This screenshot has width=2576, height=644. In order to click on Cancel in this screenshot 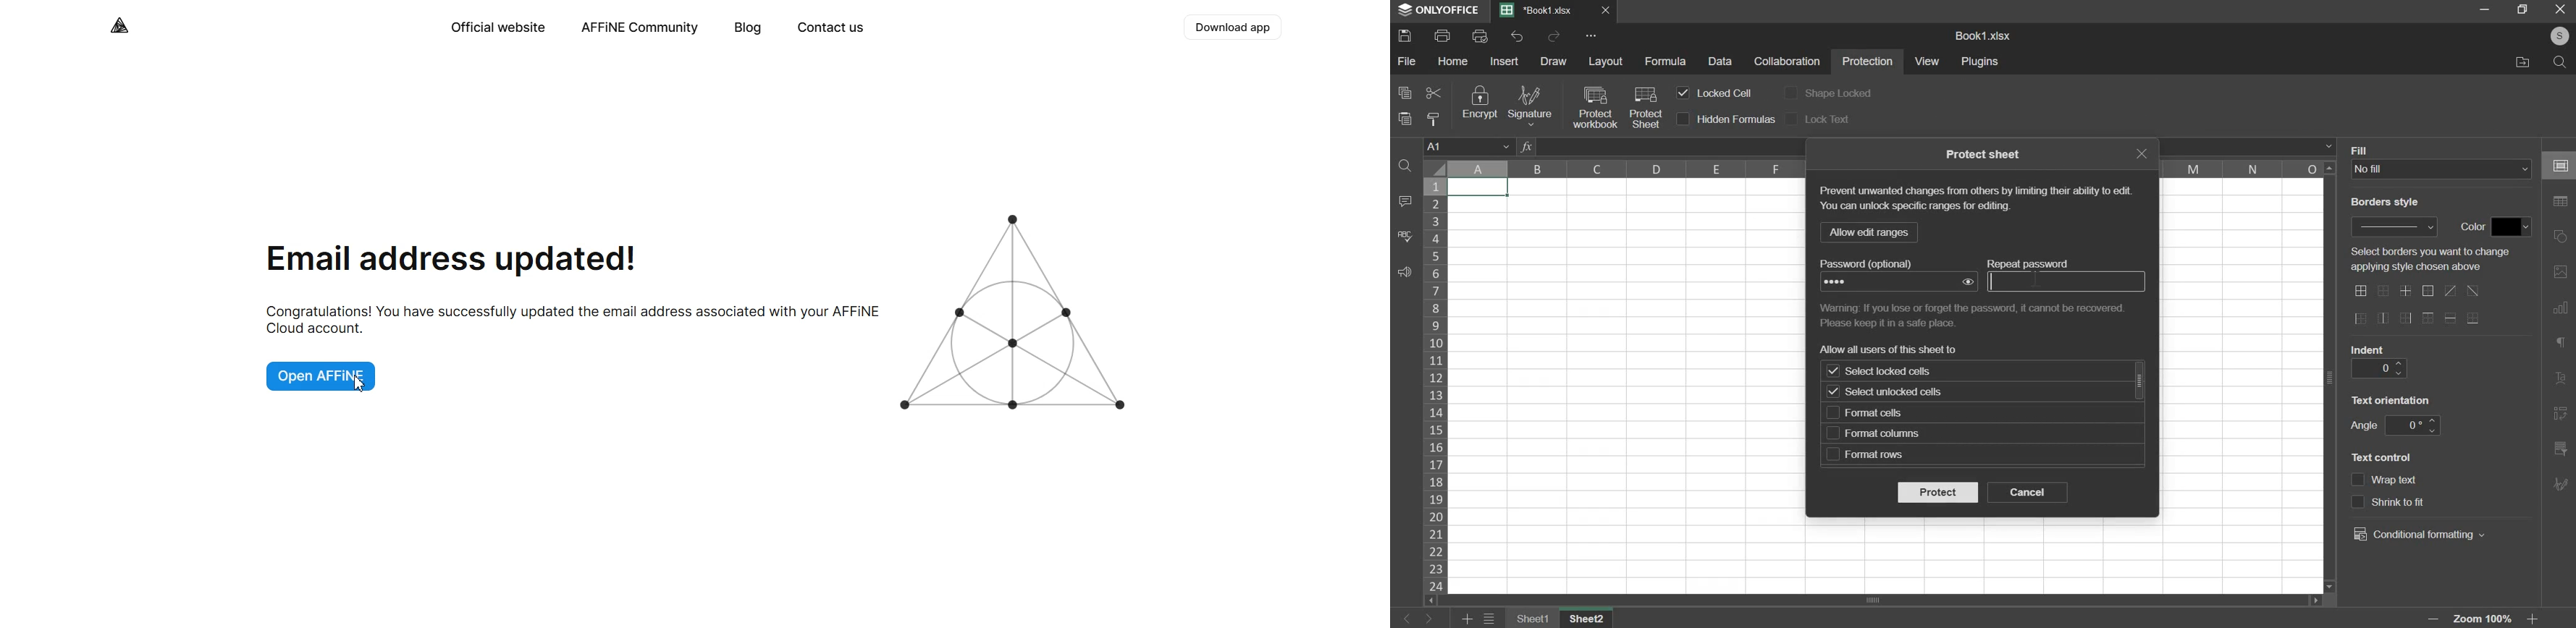, I will do `click(2564, 11)`.